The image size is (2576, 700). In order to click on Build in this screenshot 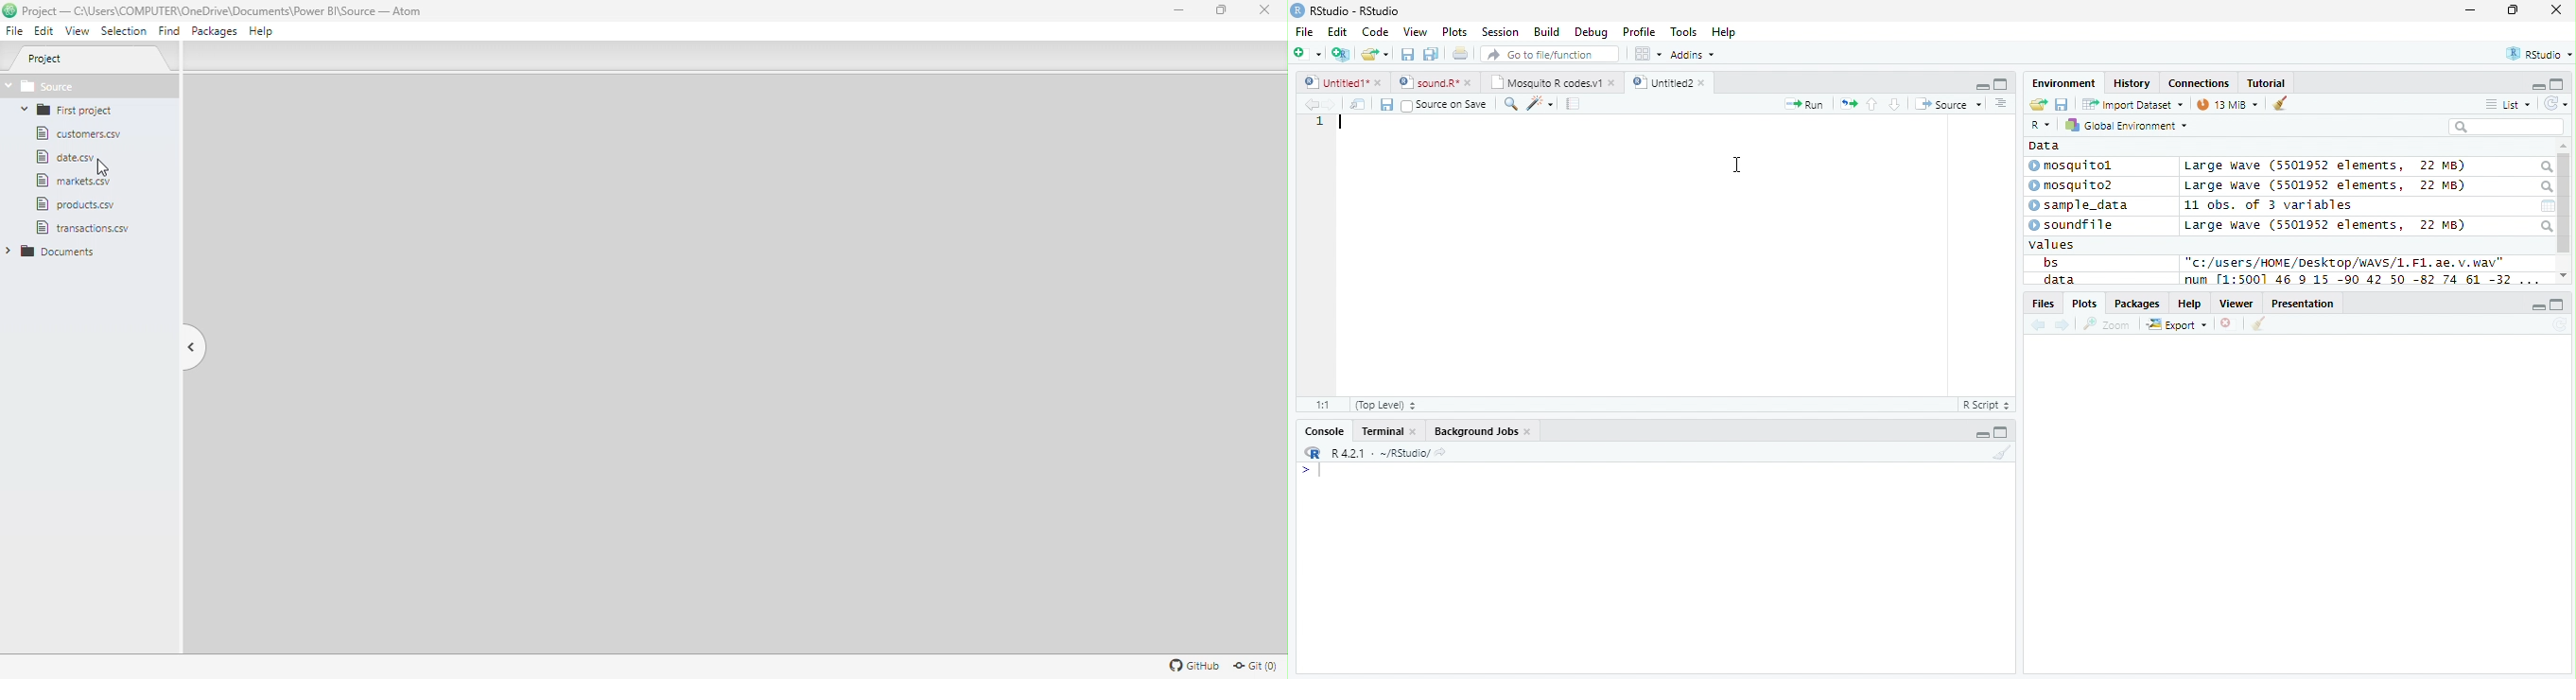, I will do `click(1547, 31)`.